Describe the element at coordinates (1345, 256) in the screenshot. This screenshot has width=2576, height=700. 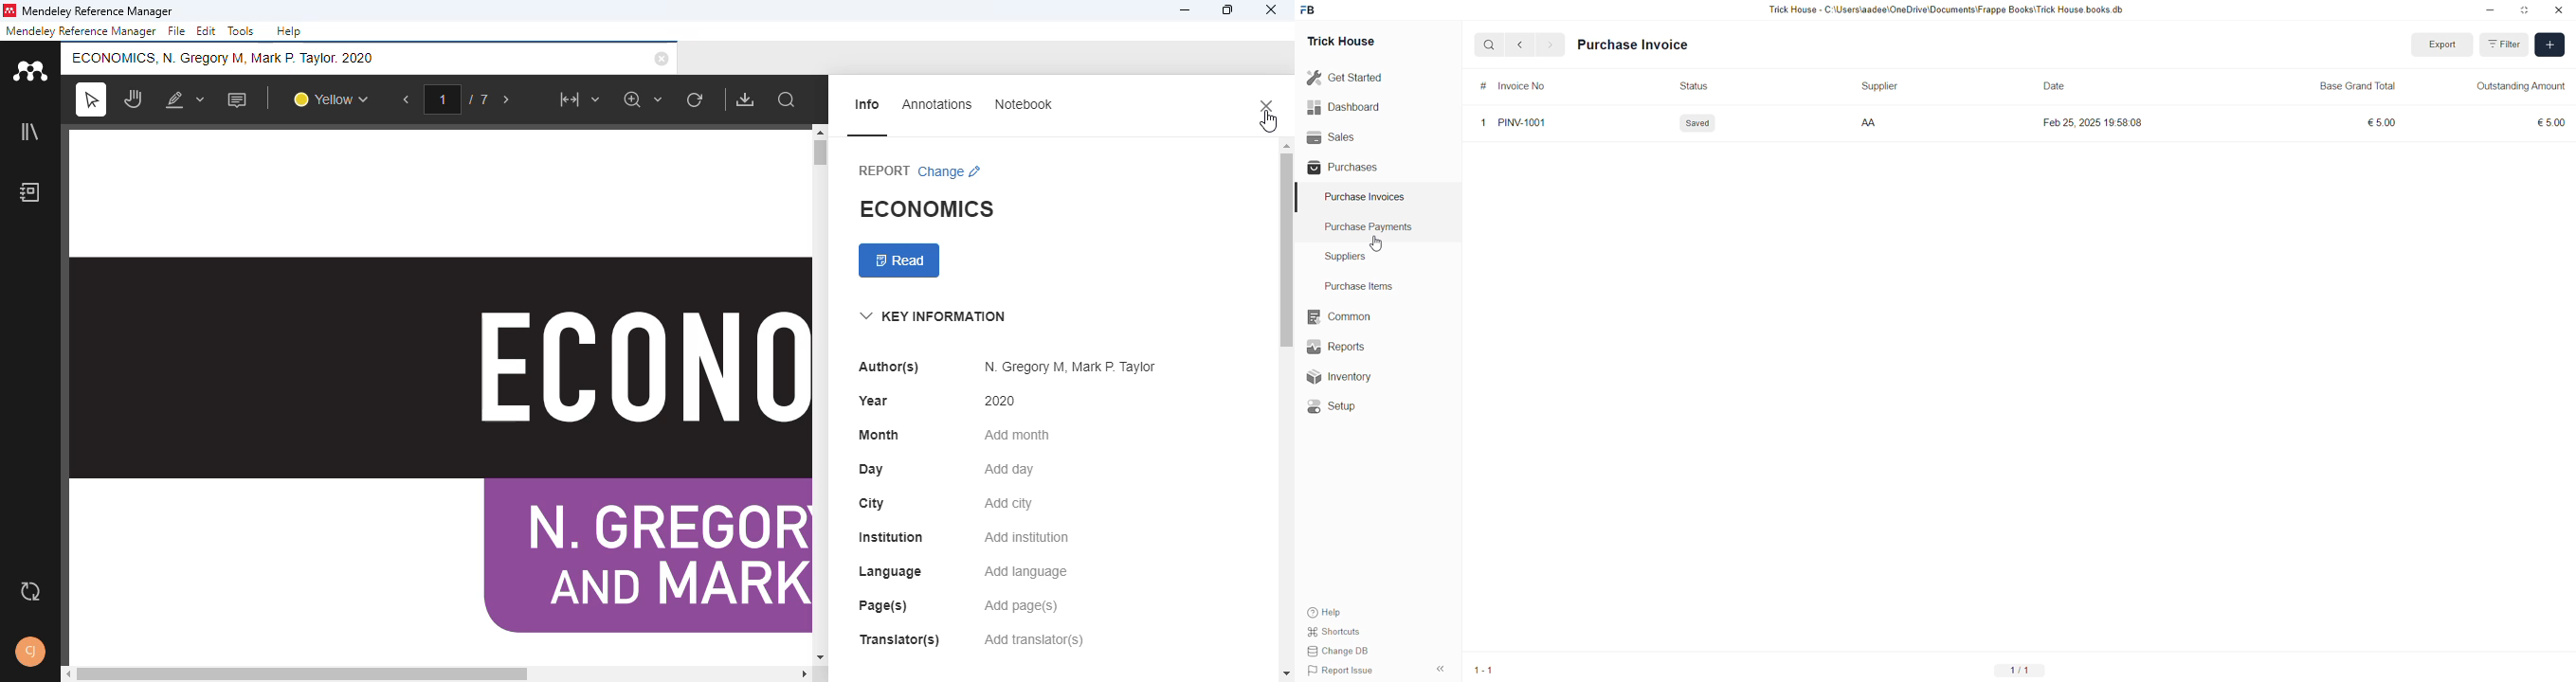
I see `Suppliers` at that location.